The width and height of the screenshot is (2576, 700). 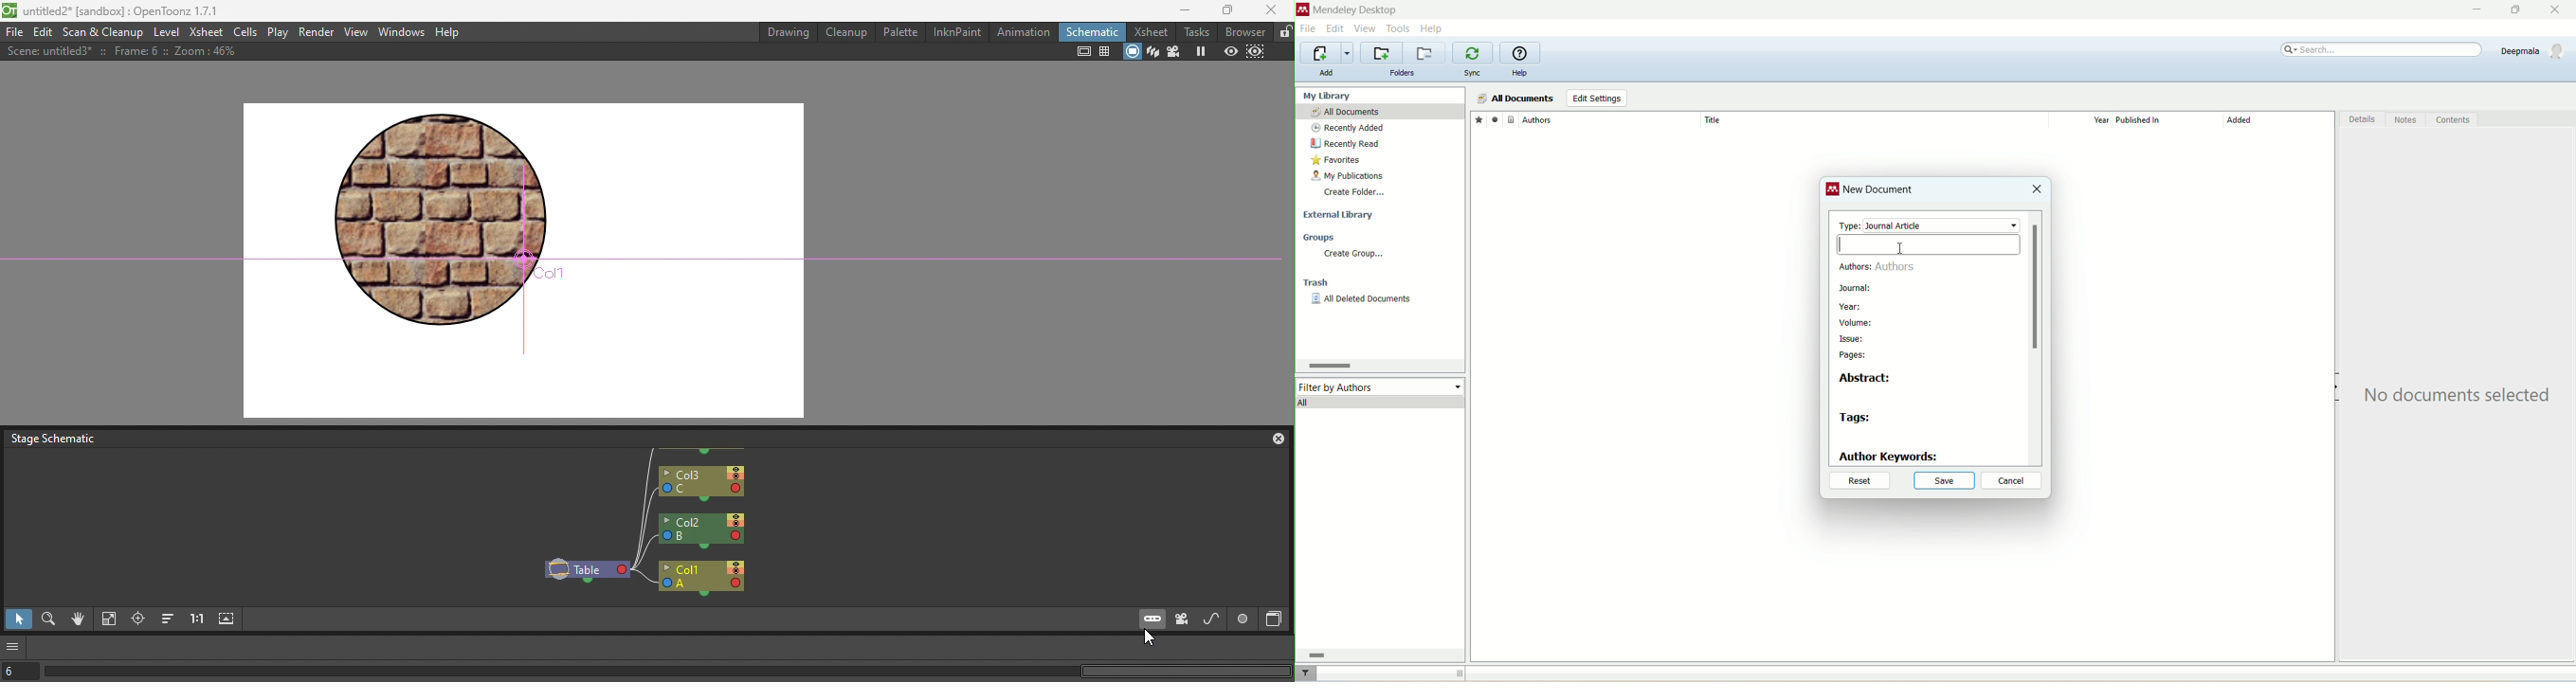 What do you see at coordinates (1341, 216) in the screenshot?
I see `external library` at bounding box center [1341, 216].